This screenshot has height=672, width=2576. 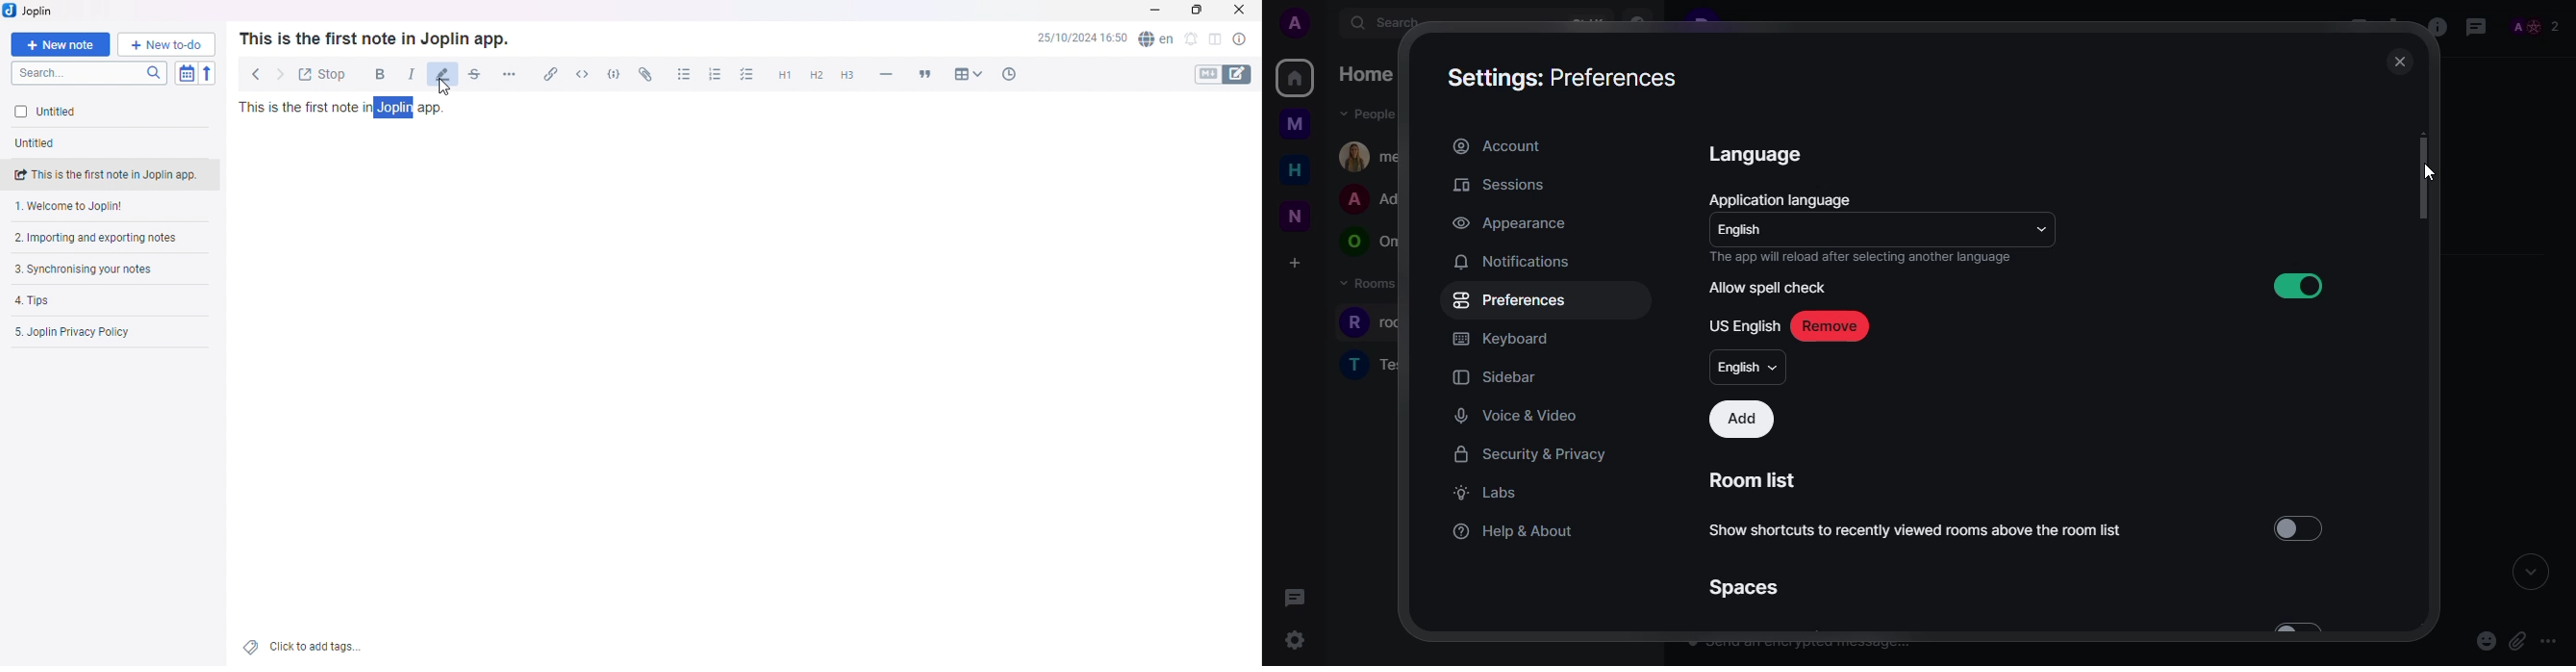 What do you see at coordinates (547, 76) in the screenshot?
I see `Insert/edit link` at bounding box center [547, 76].